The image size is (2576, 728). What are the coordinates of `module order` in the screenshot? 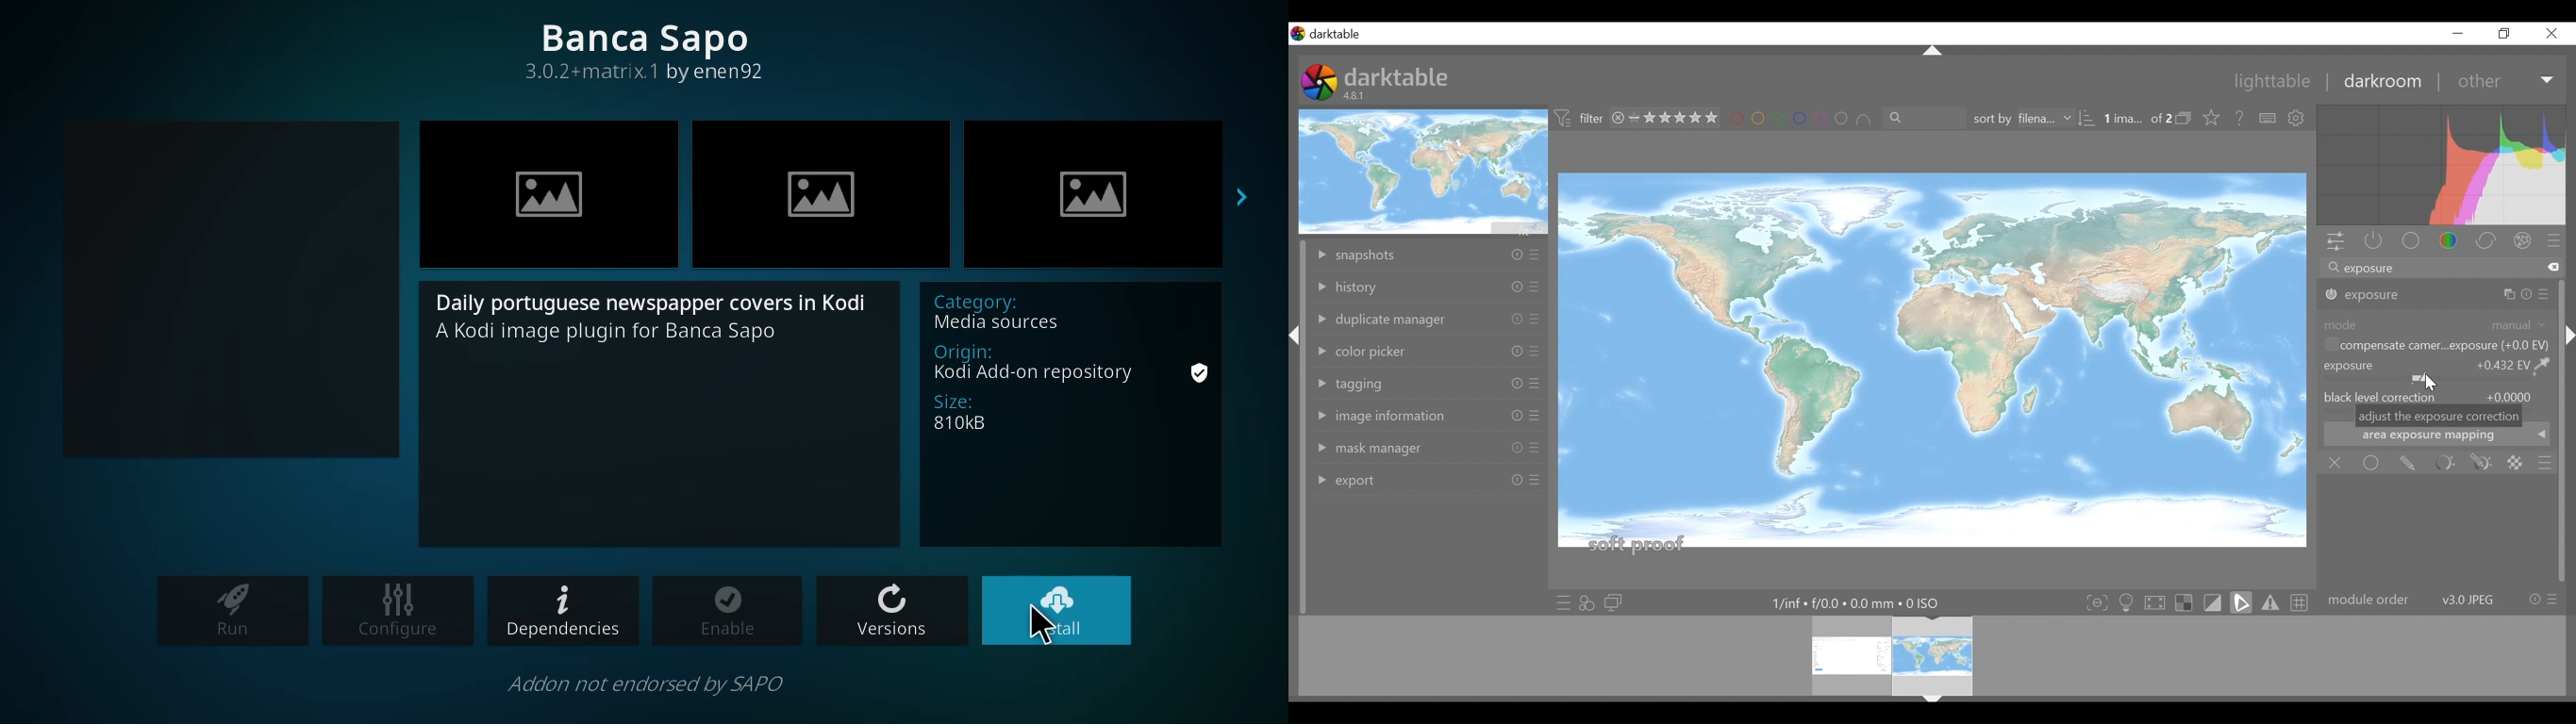 It's located at (2442, 600).